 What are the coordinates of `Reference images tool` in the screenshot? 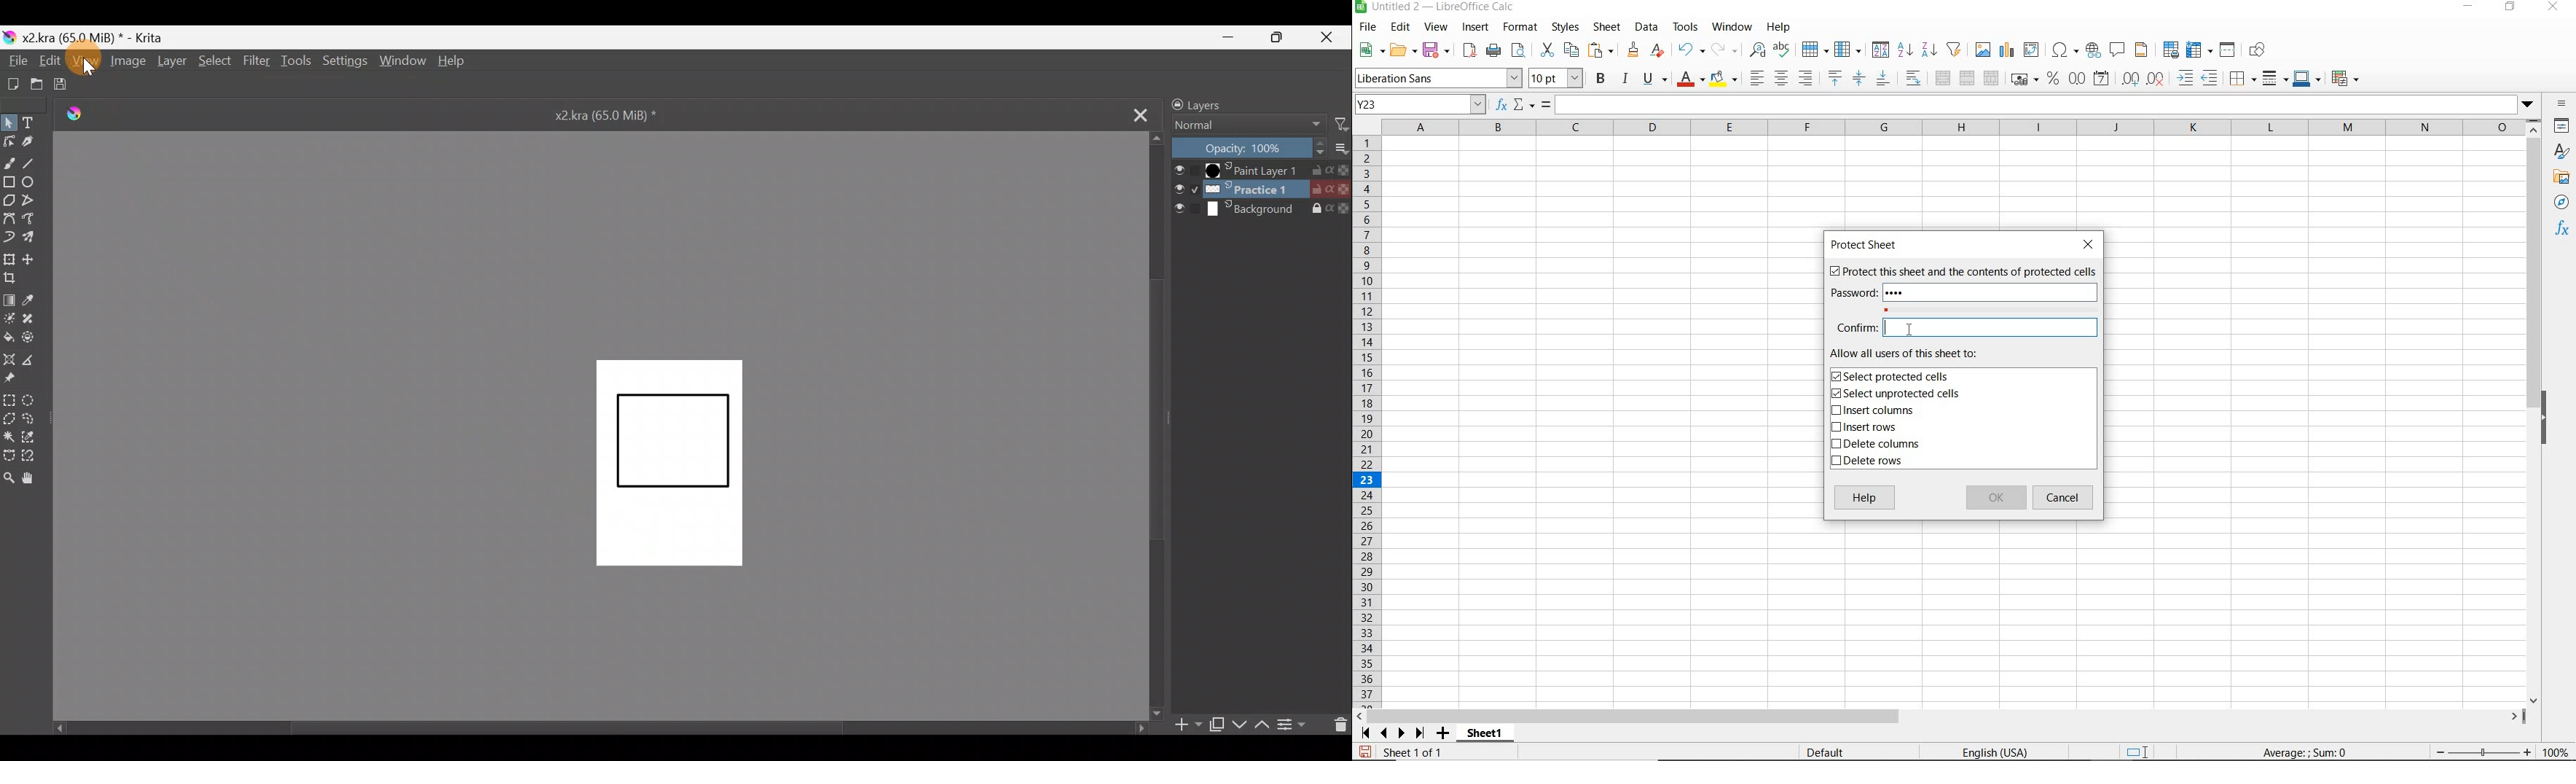 It's located at (16, 378).